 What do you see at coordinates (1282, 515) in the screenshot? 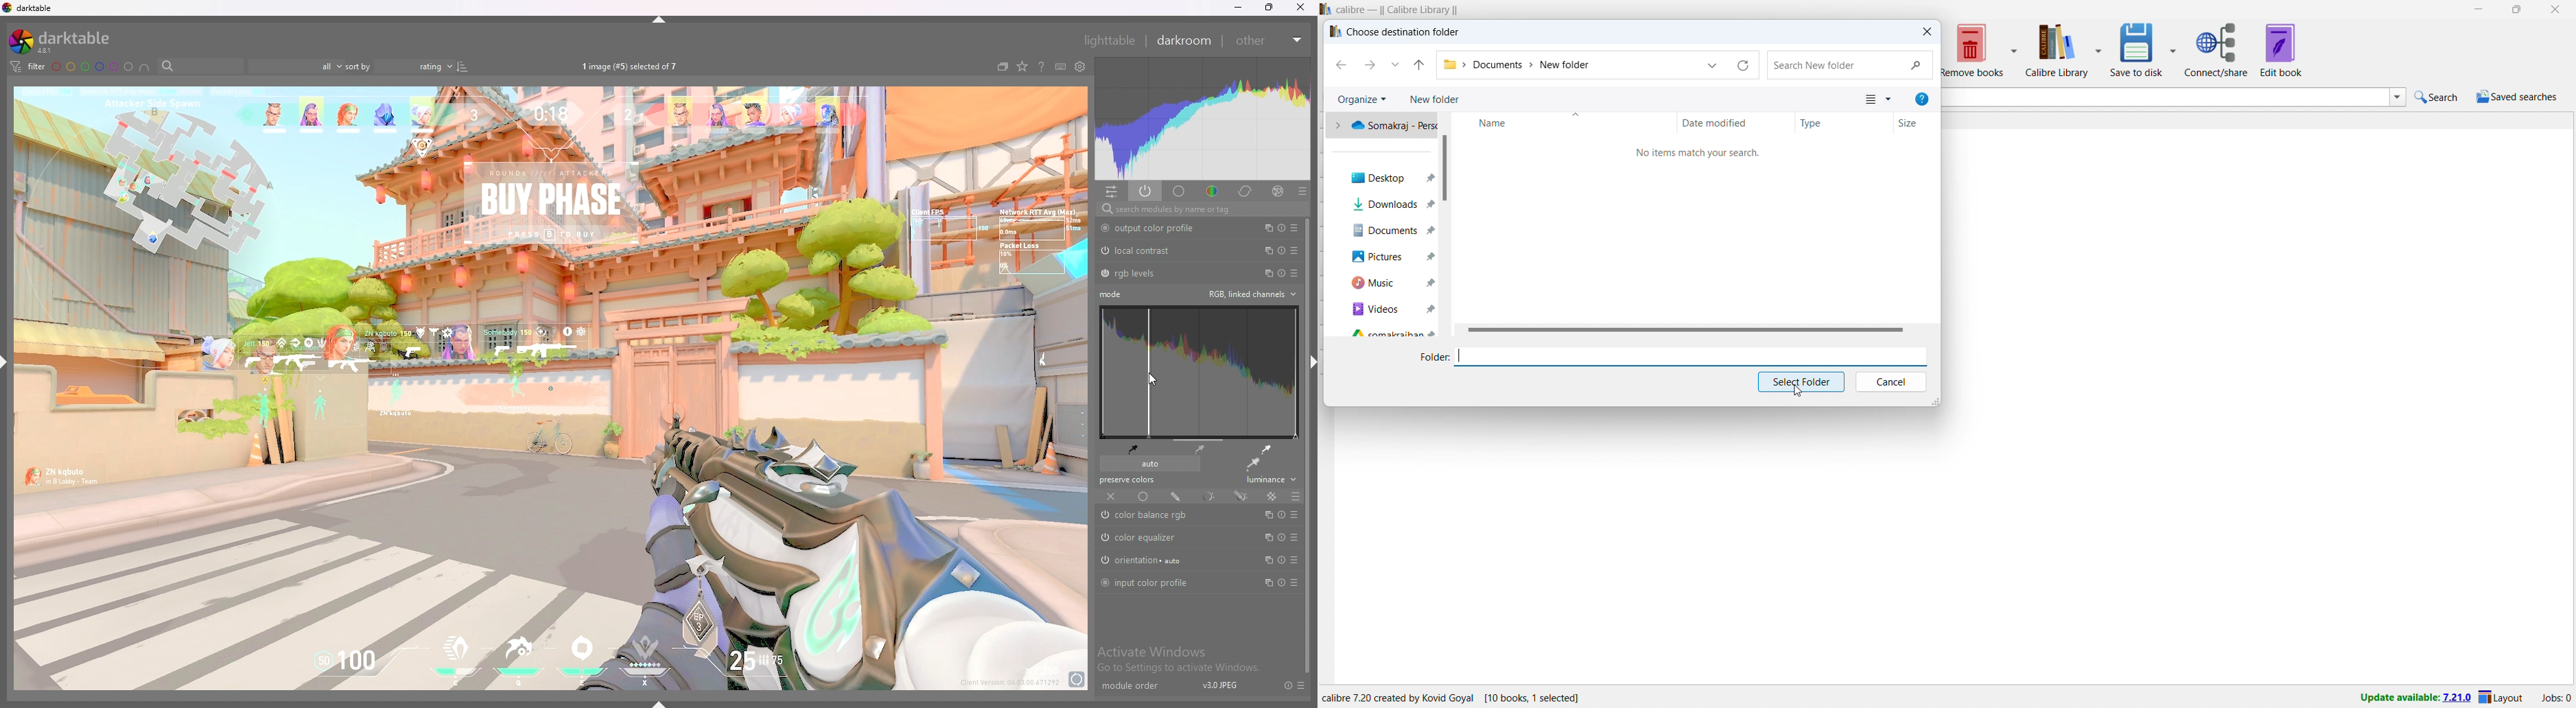
I see `play` at bounding box center [1282, 515].